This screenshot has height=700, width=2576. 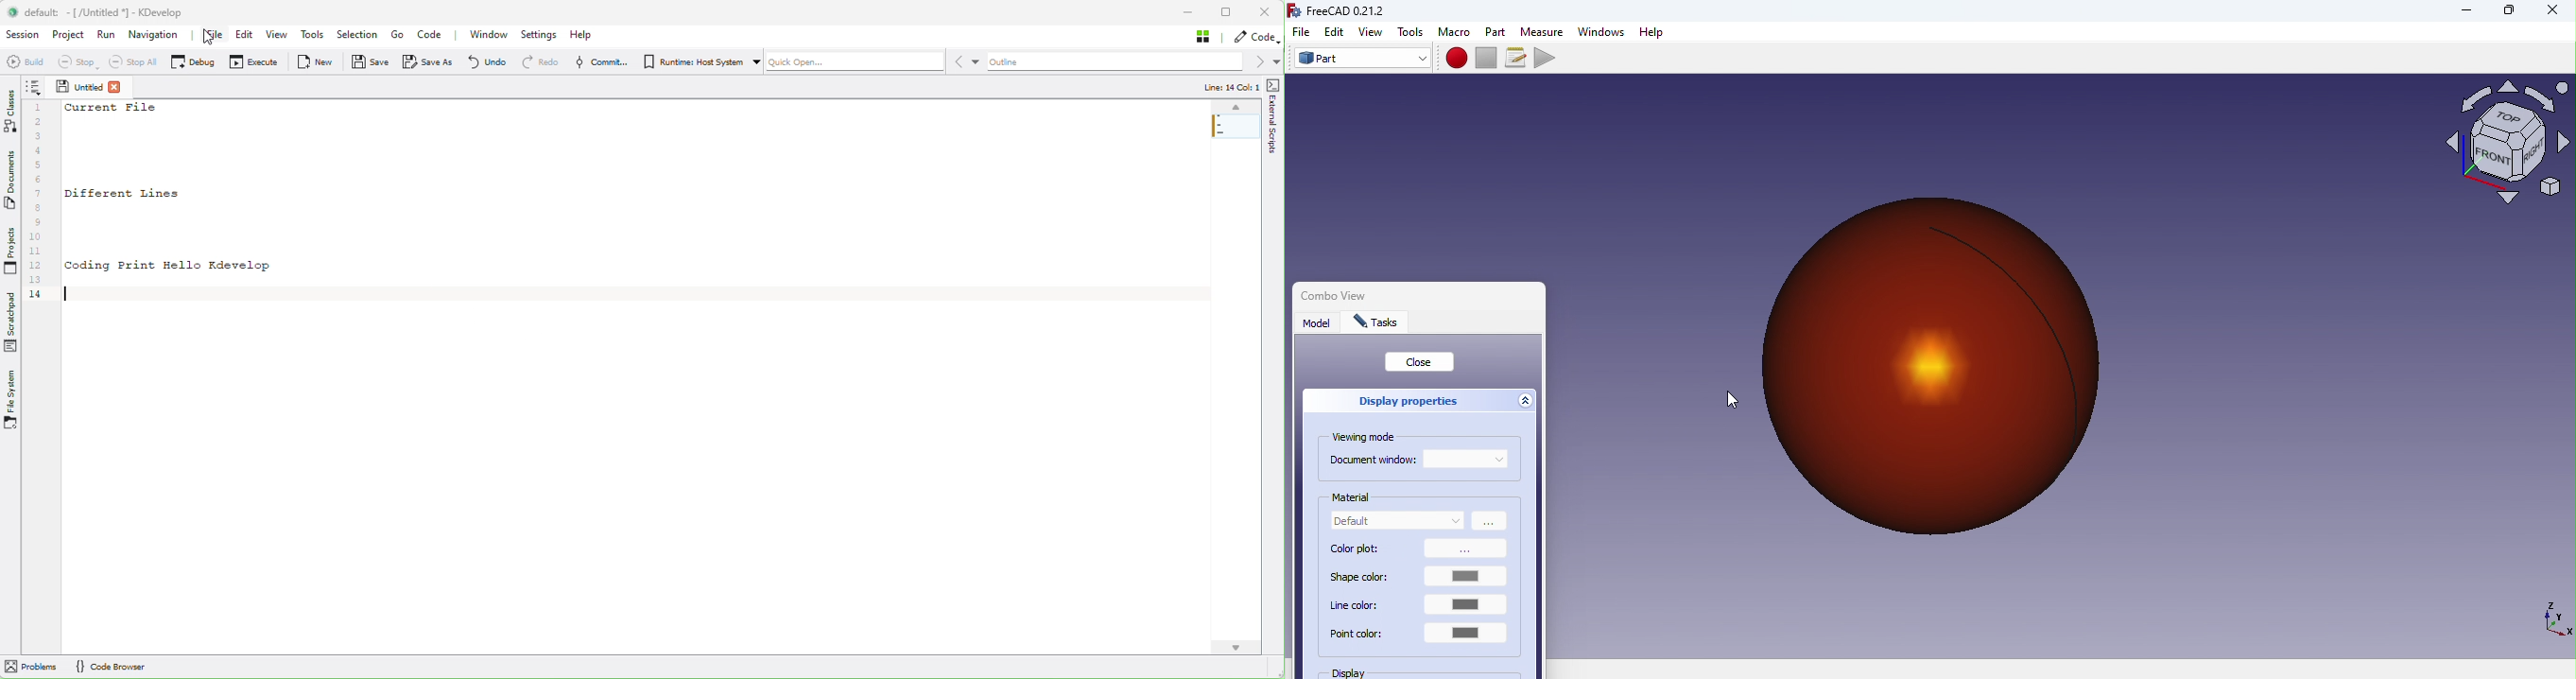 What do you see at coordinates (1318, 325) in the screenshot?
I see `Model` at bounding box center [1318, 325].